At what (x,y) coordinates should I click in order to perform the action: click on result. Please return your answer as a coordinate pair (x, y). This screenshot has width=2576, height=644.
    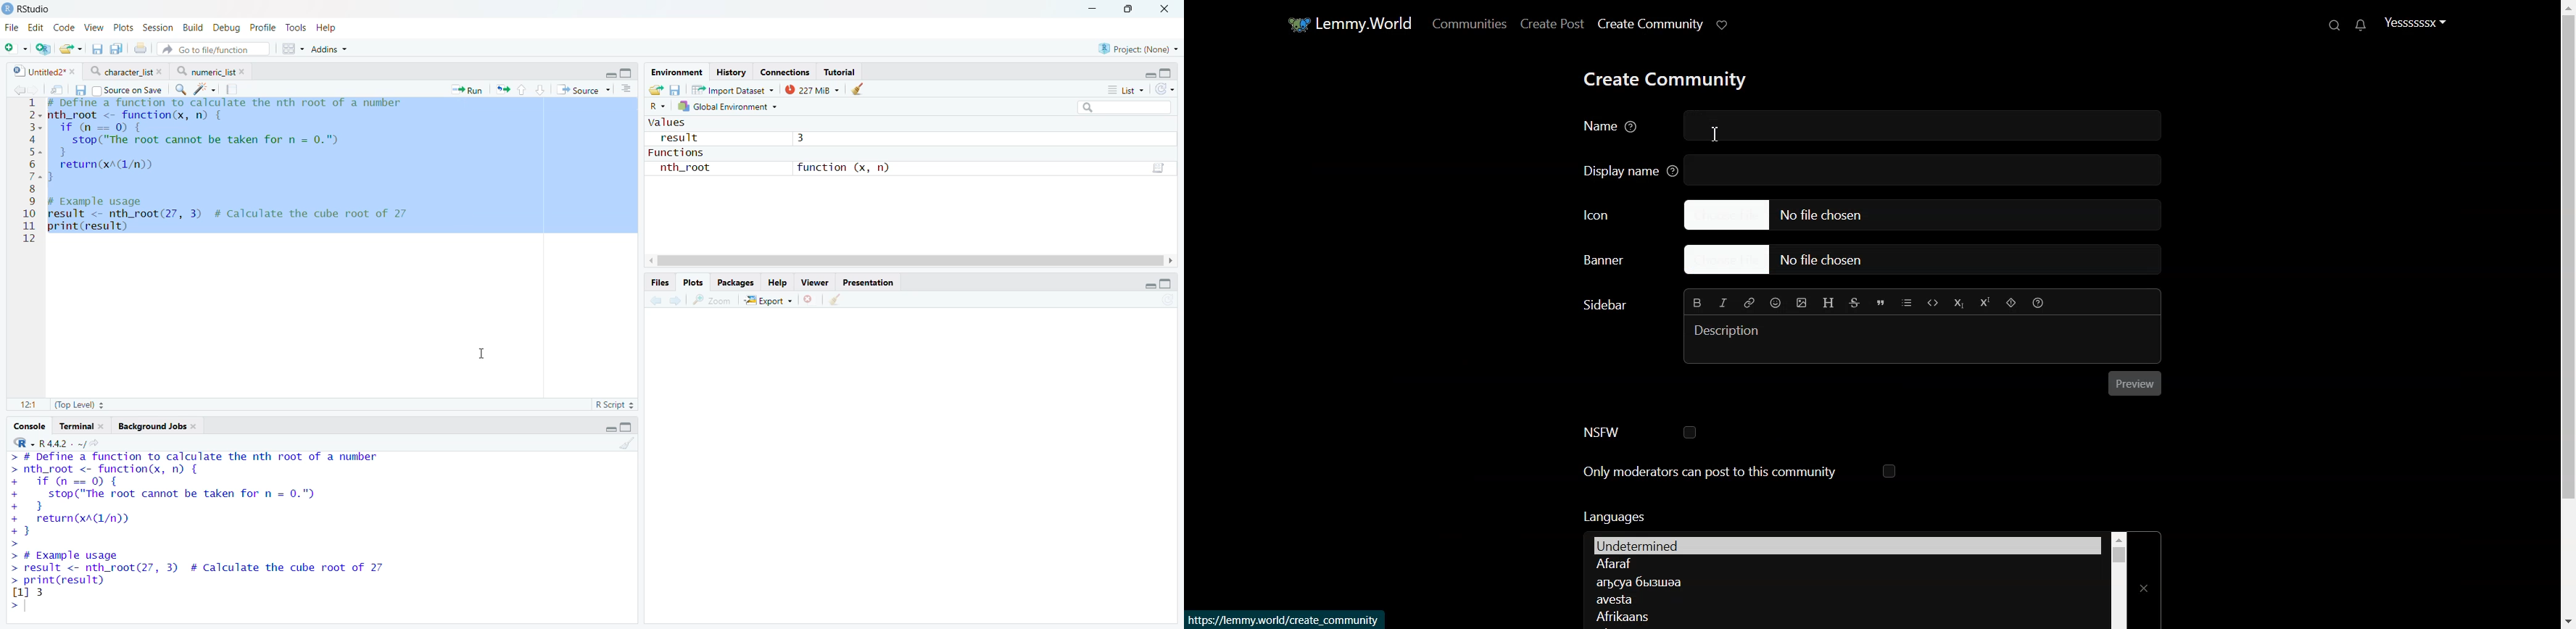
    Looking at the image, I should click on (681, 138).